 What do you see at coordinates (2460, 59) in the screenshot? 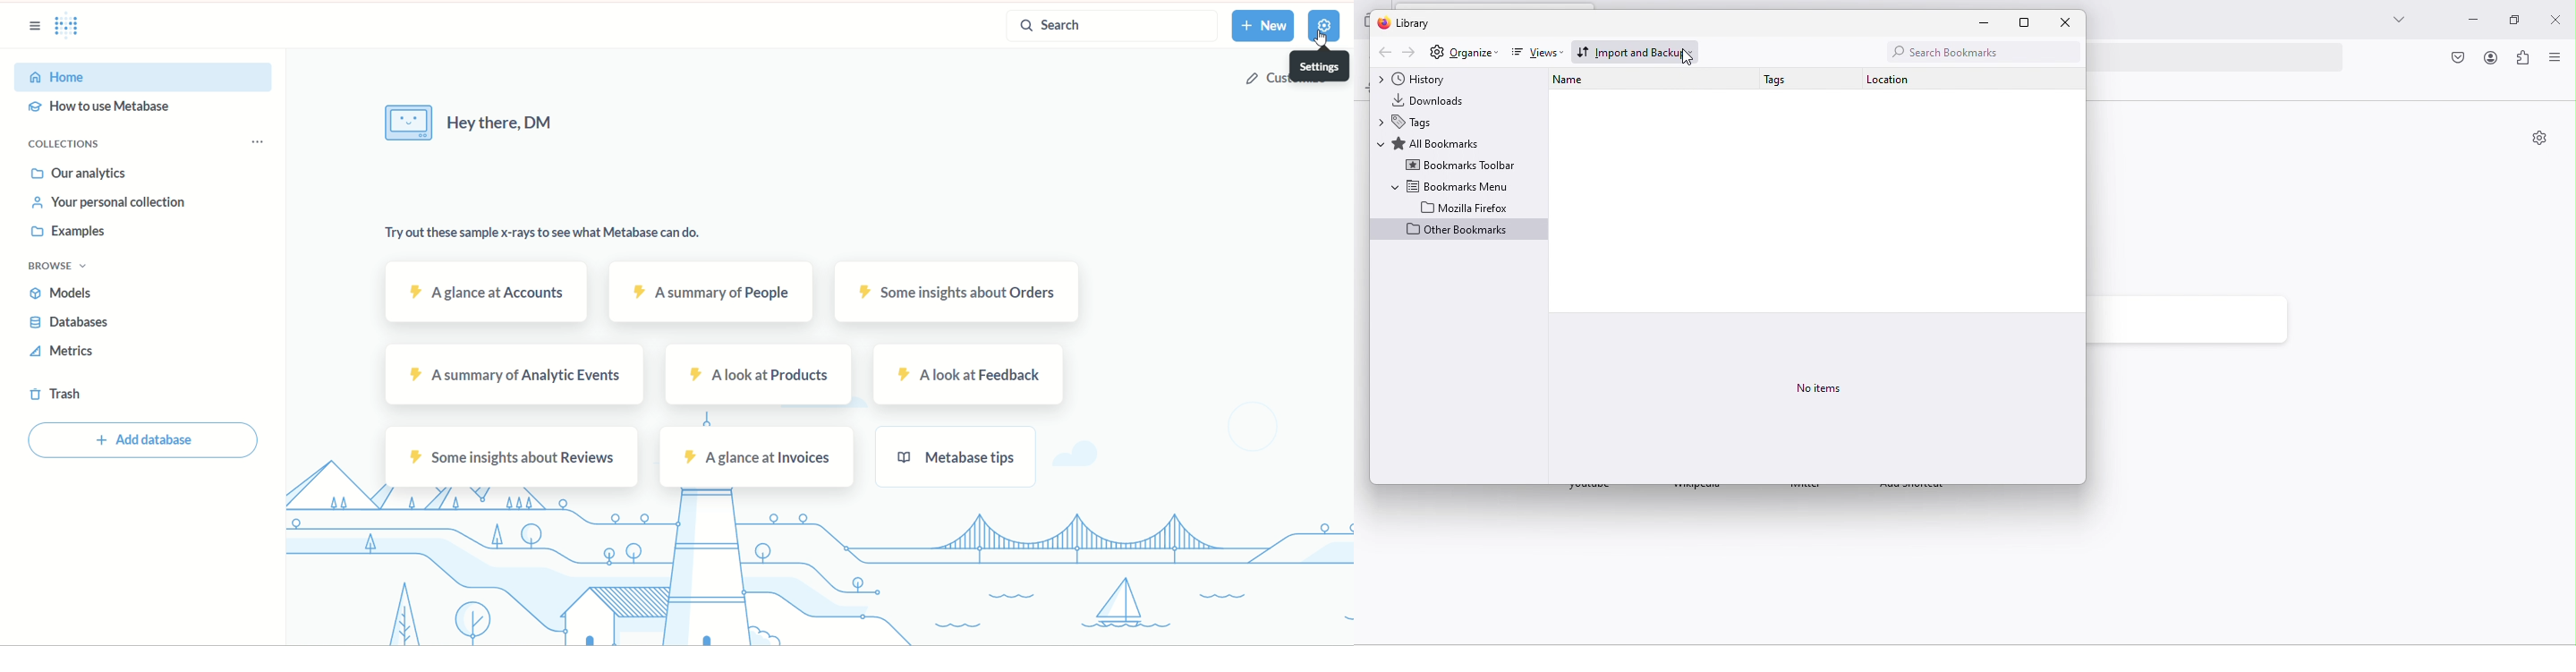
I see `visit chrome` at bounding box center [2460, 59].